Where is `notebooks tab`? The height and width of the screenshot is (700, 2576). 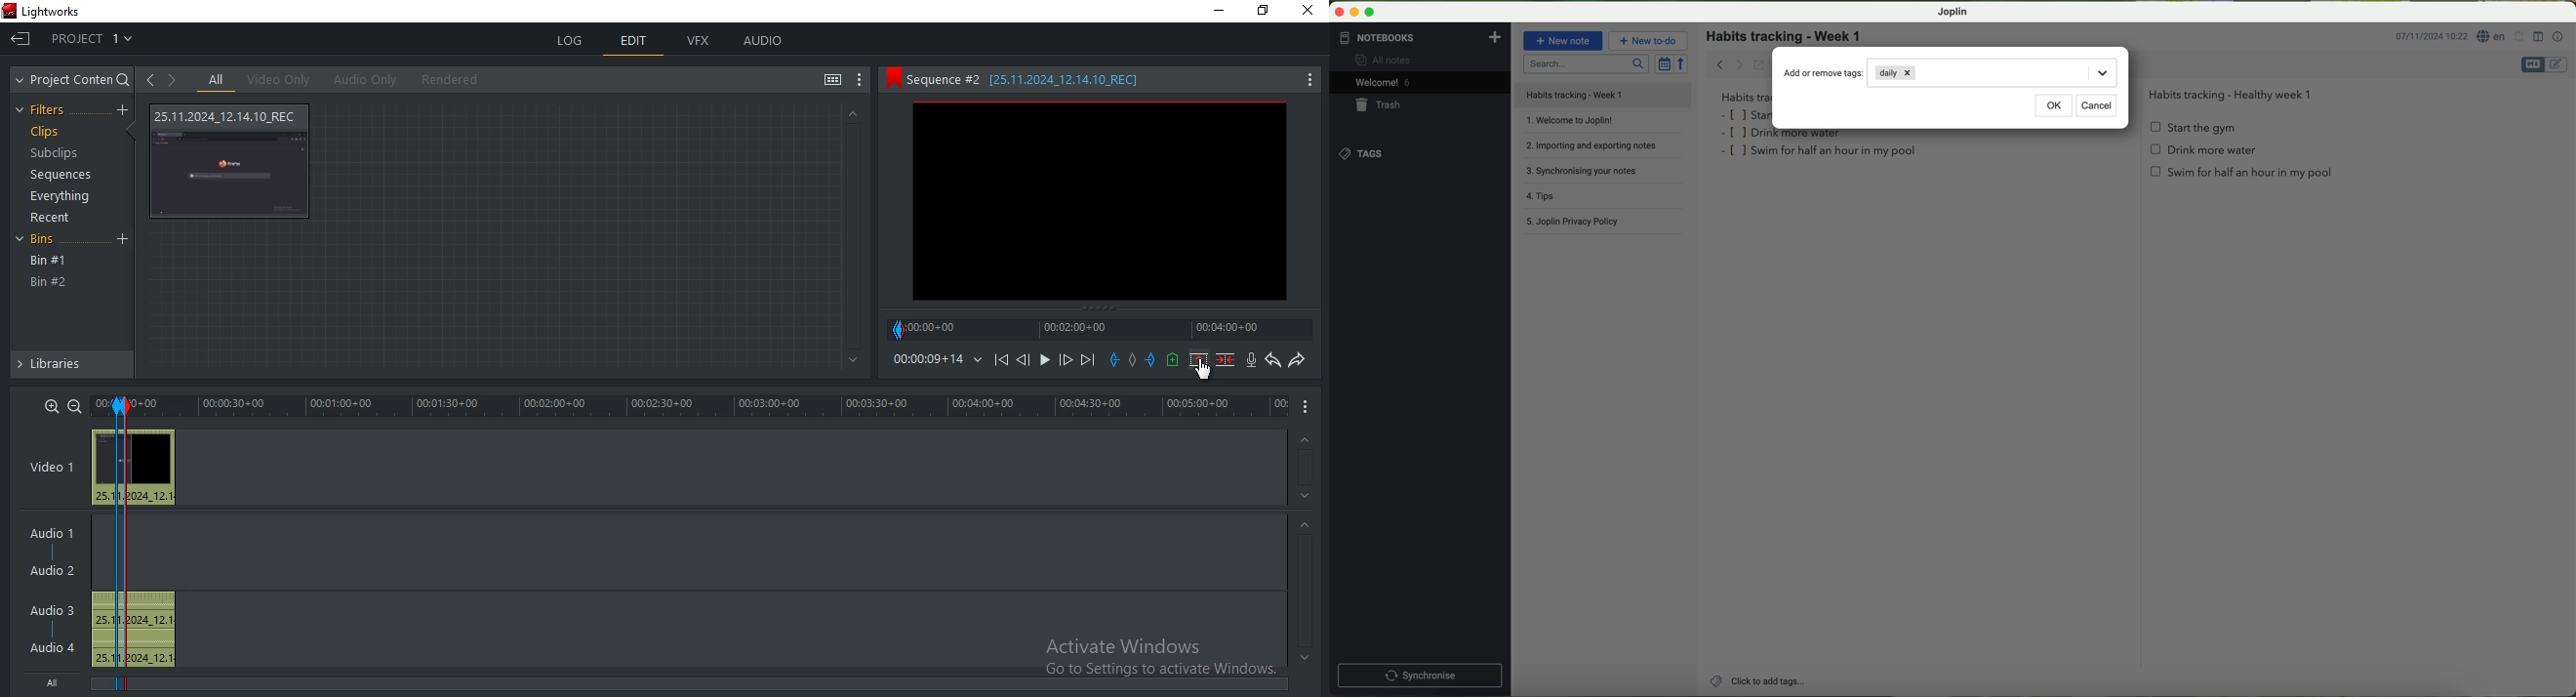 notebooks tab is located at coordinates (1422, 38).